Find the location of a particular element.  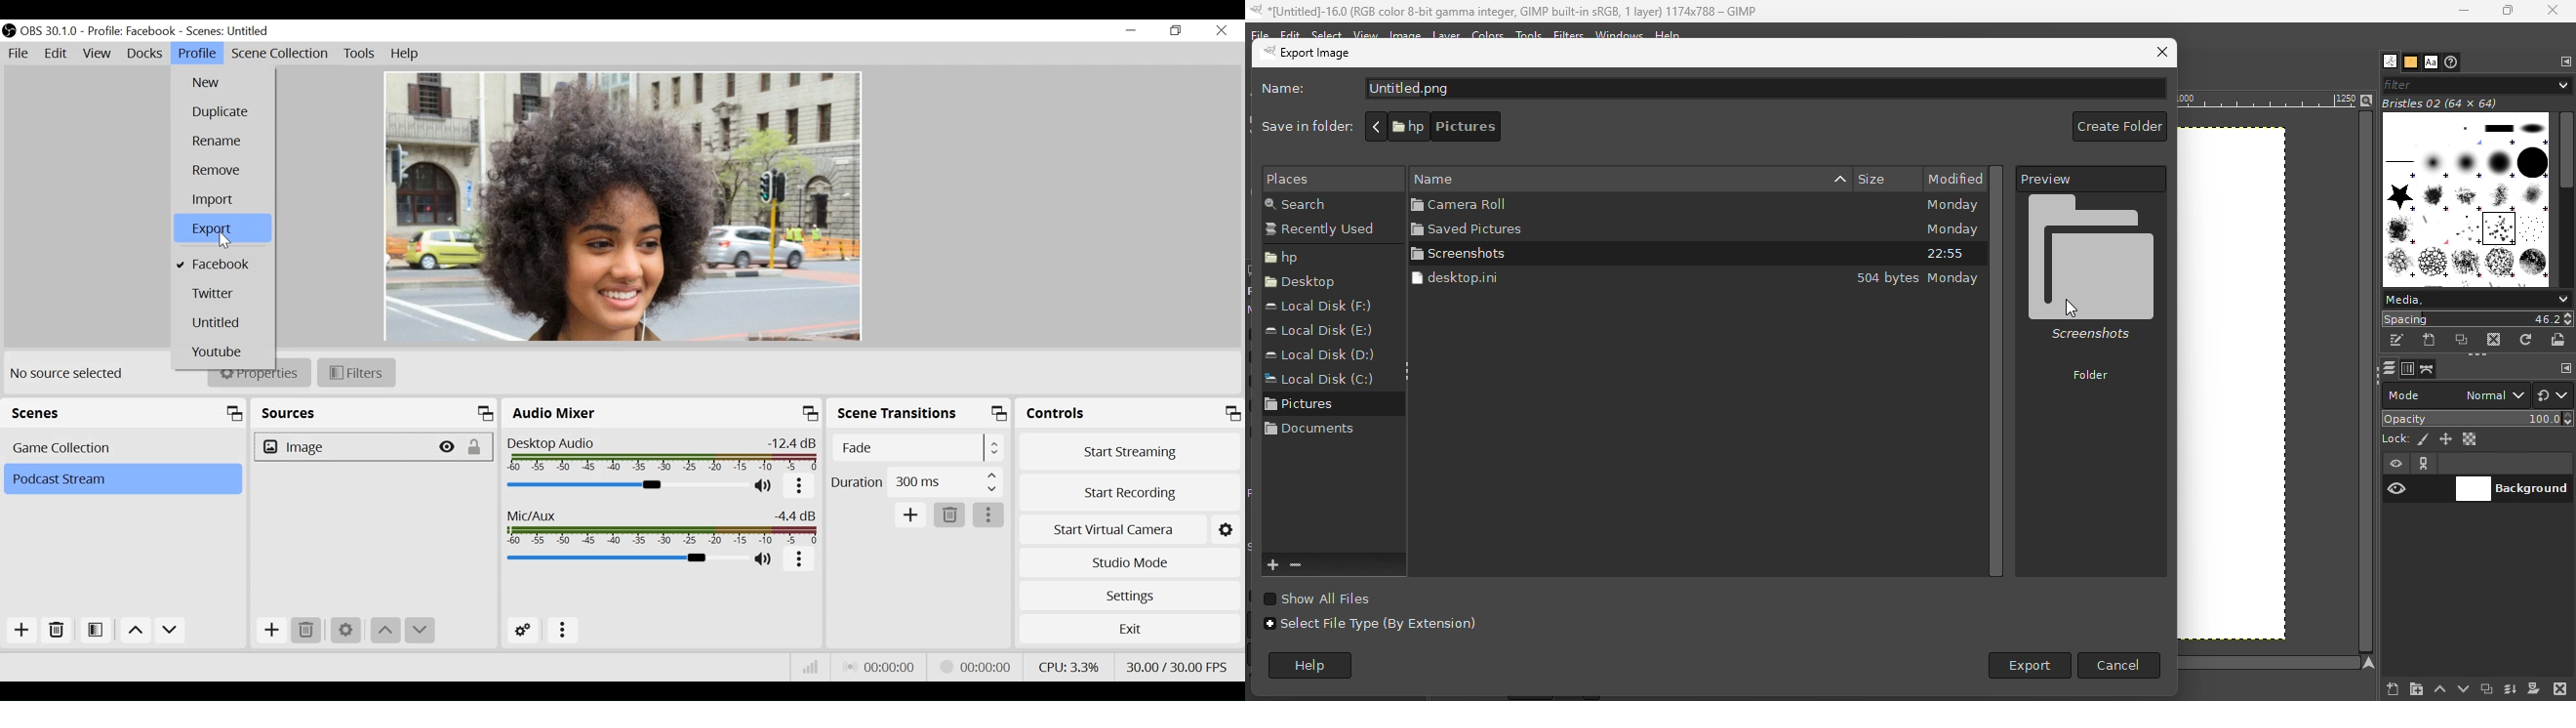

Audio Mixer is located at coordinates (627, 485).